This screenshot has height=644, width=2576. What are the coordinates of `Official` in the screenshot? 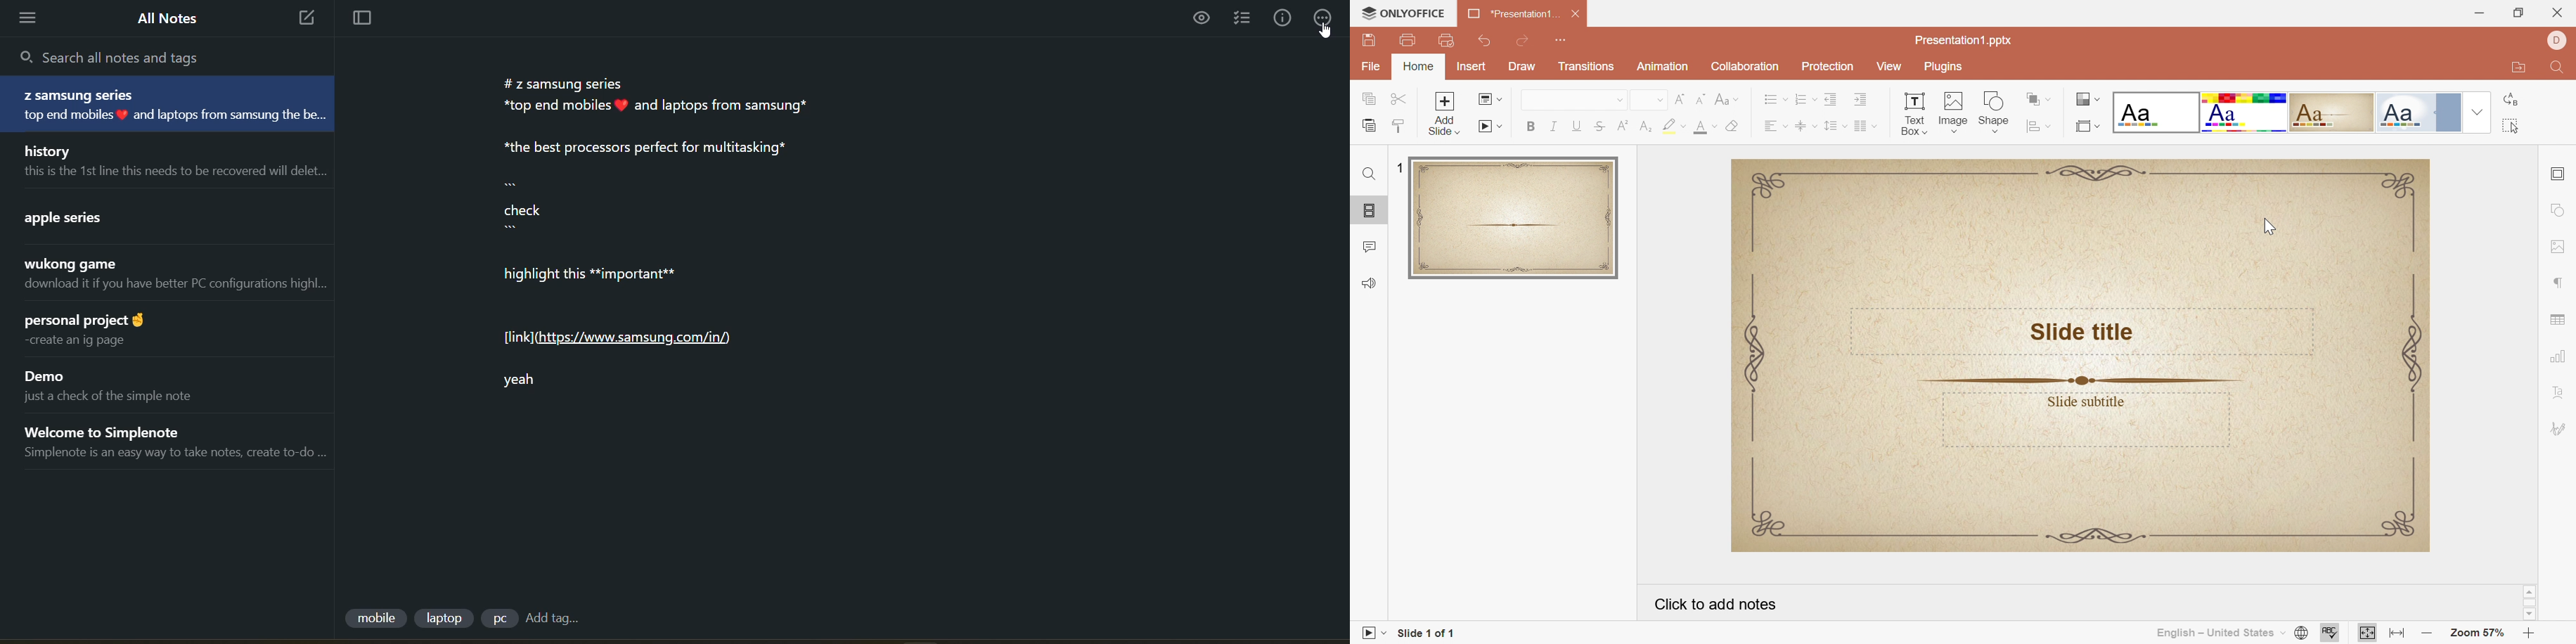 It's located at (2420, 112).